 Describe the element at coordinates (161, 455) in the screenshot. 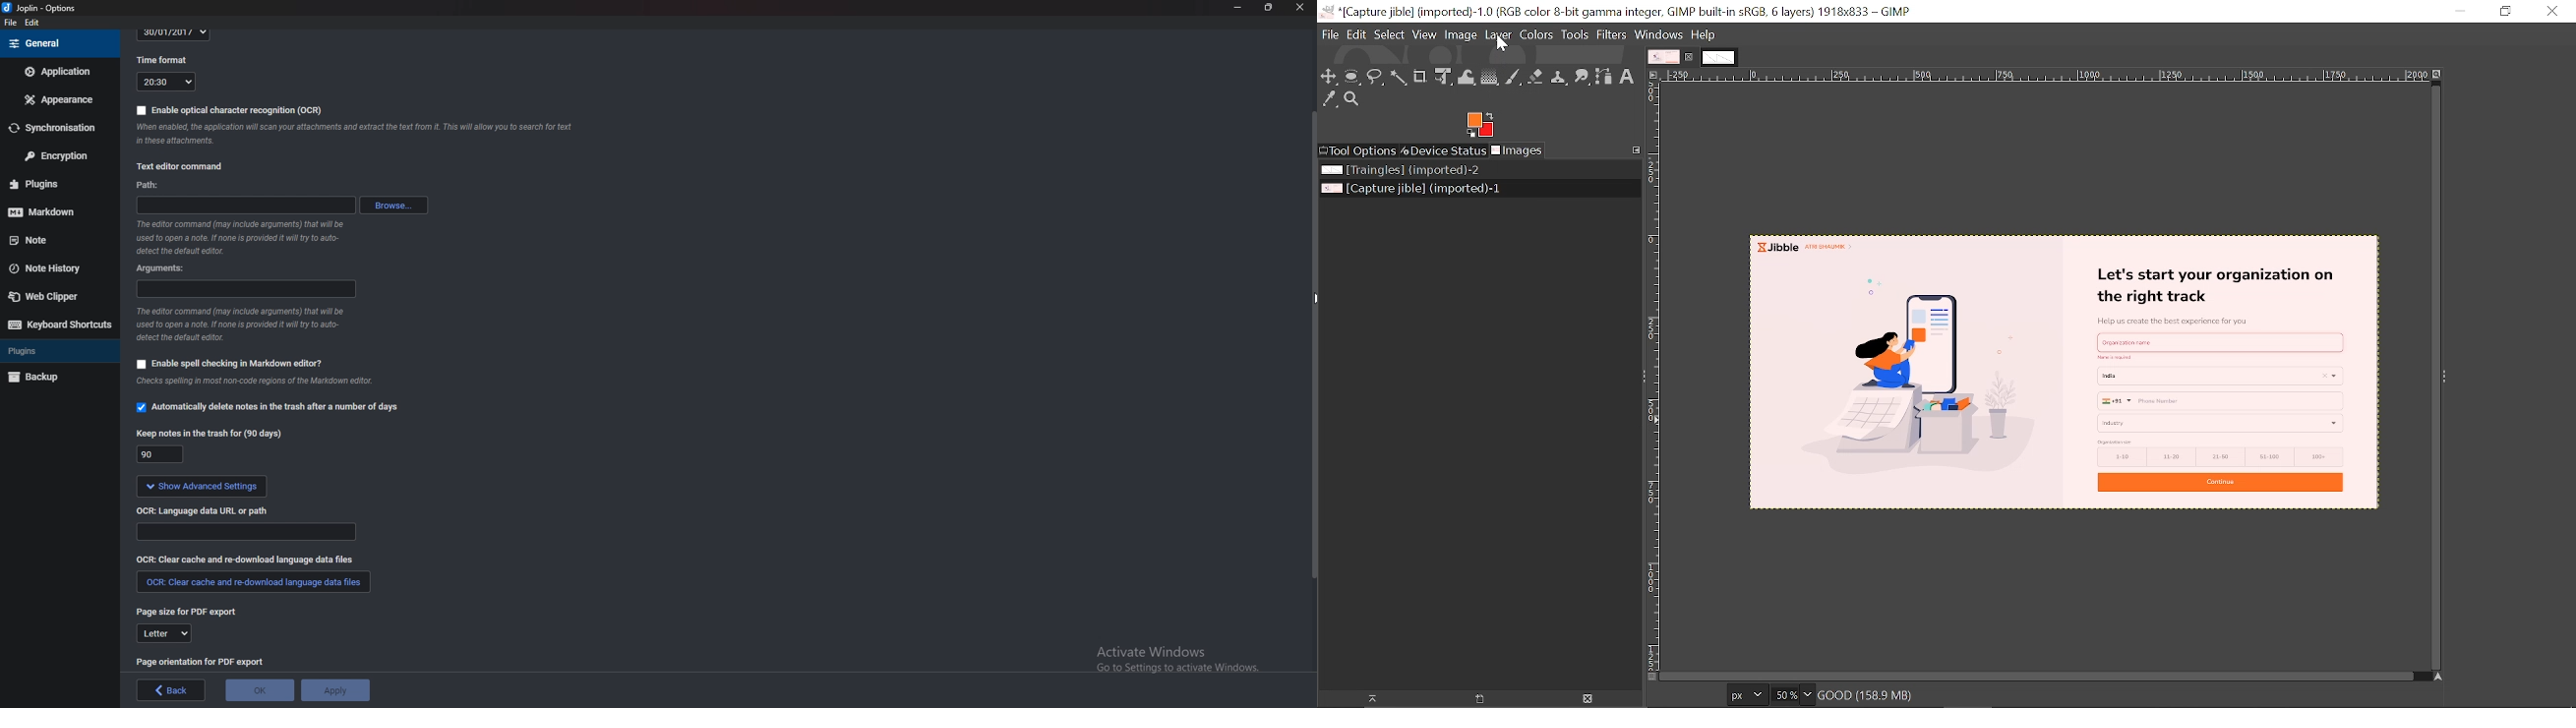

I see `90 days` at that location.